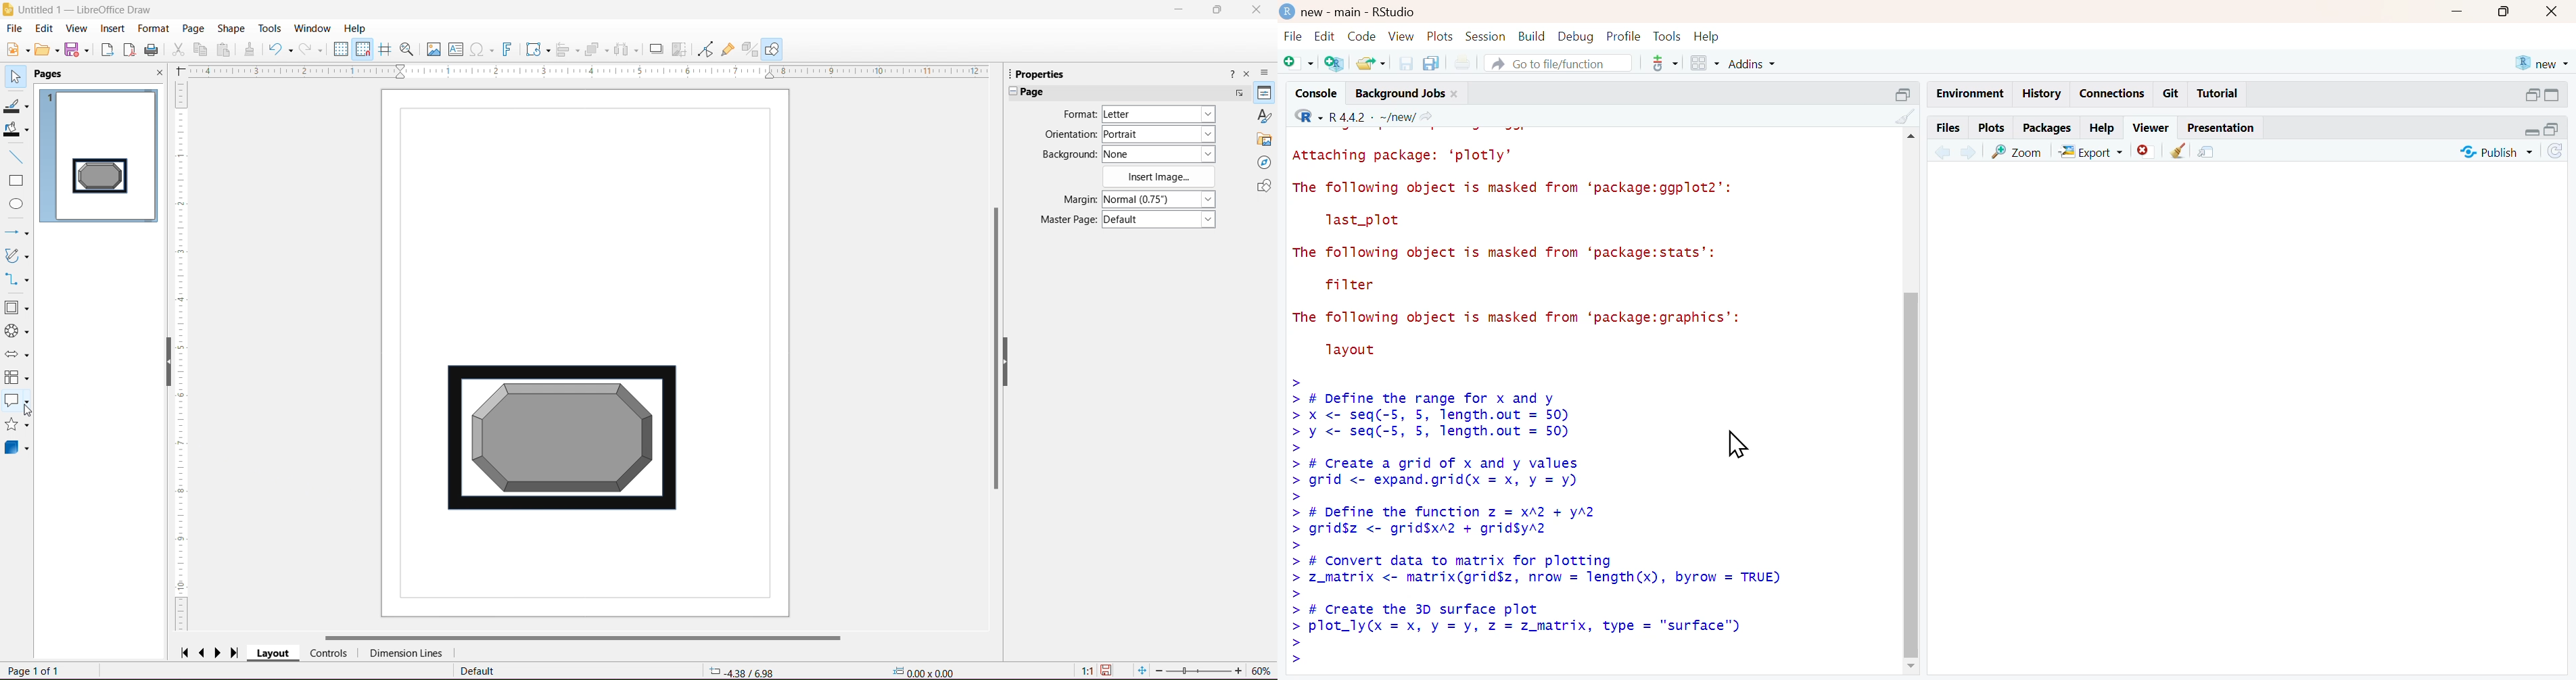 This screenshot has height=700, width=2576. Describe the element at coordinates (1298, 544) in the screenshot. I see `prompt cursor` at that location.